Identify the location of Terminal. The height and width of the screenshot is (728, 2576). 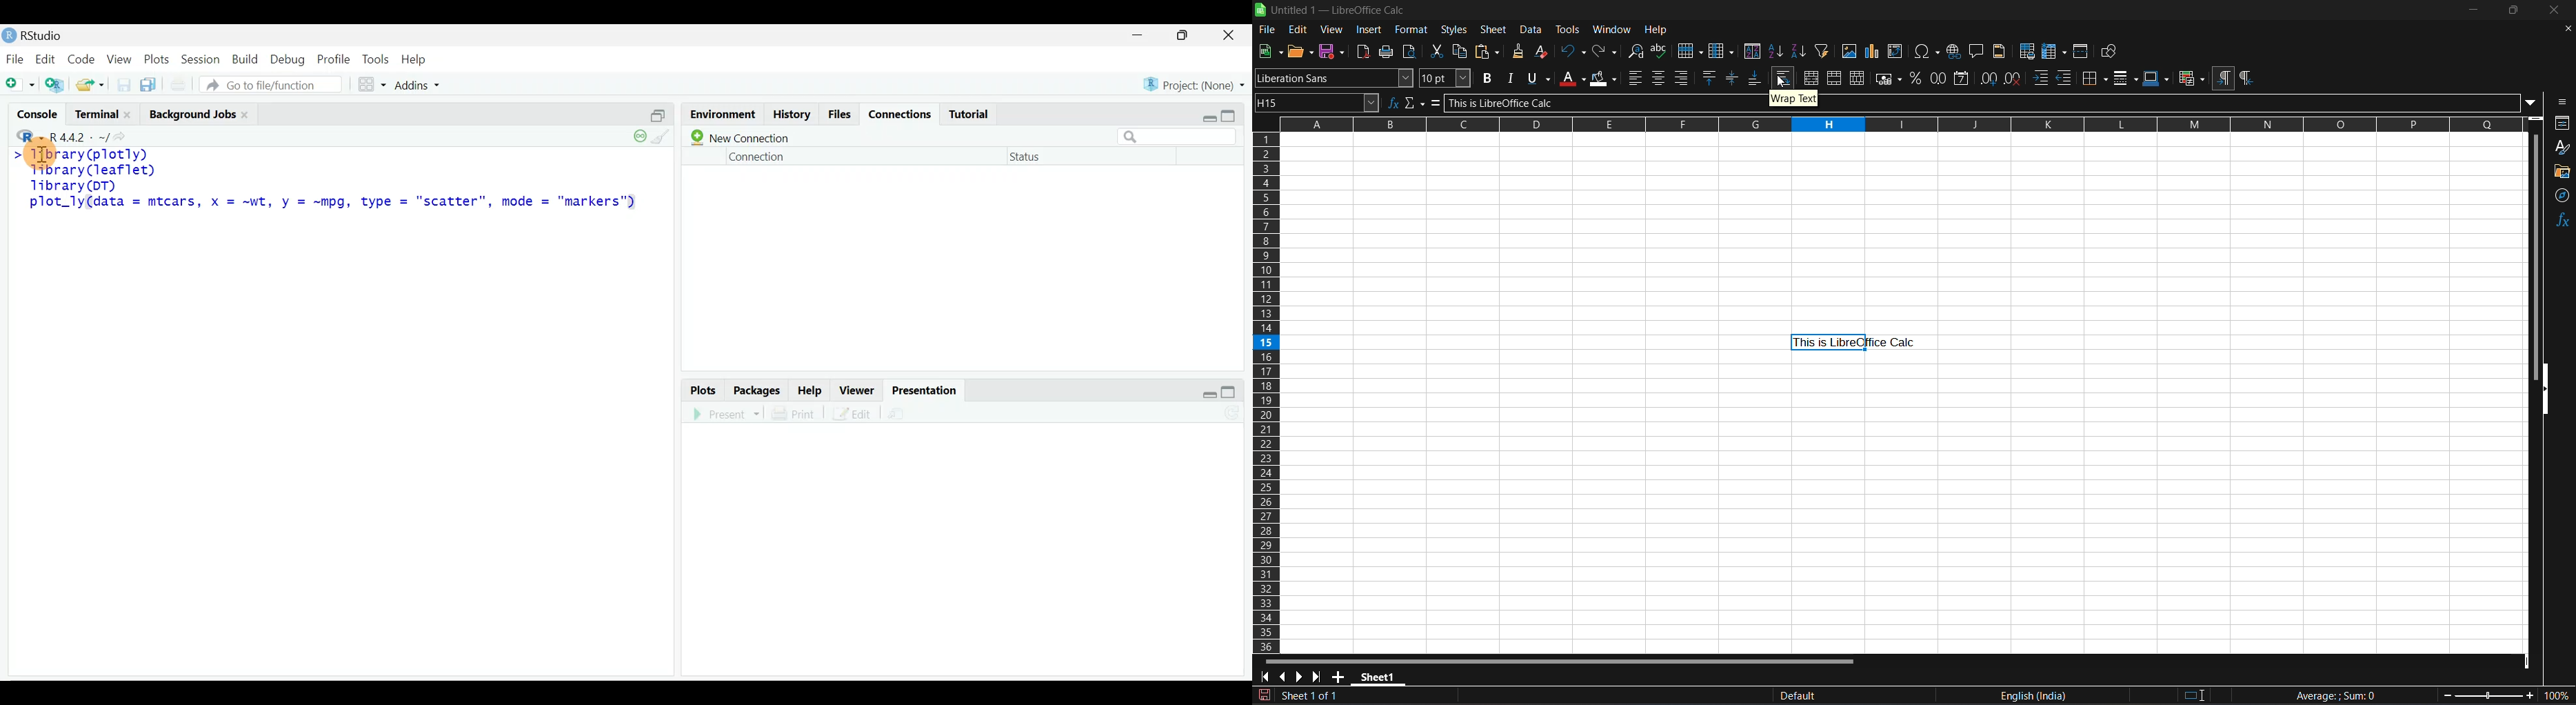
(97, 115).